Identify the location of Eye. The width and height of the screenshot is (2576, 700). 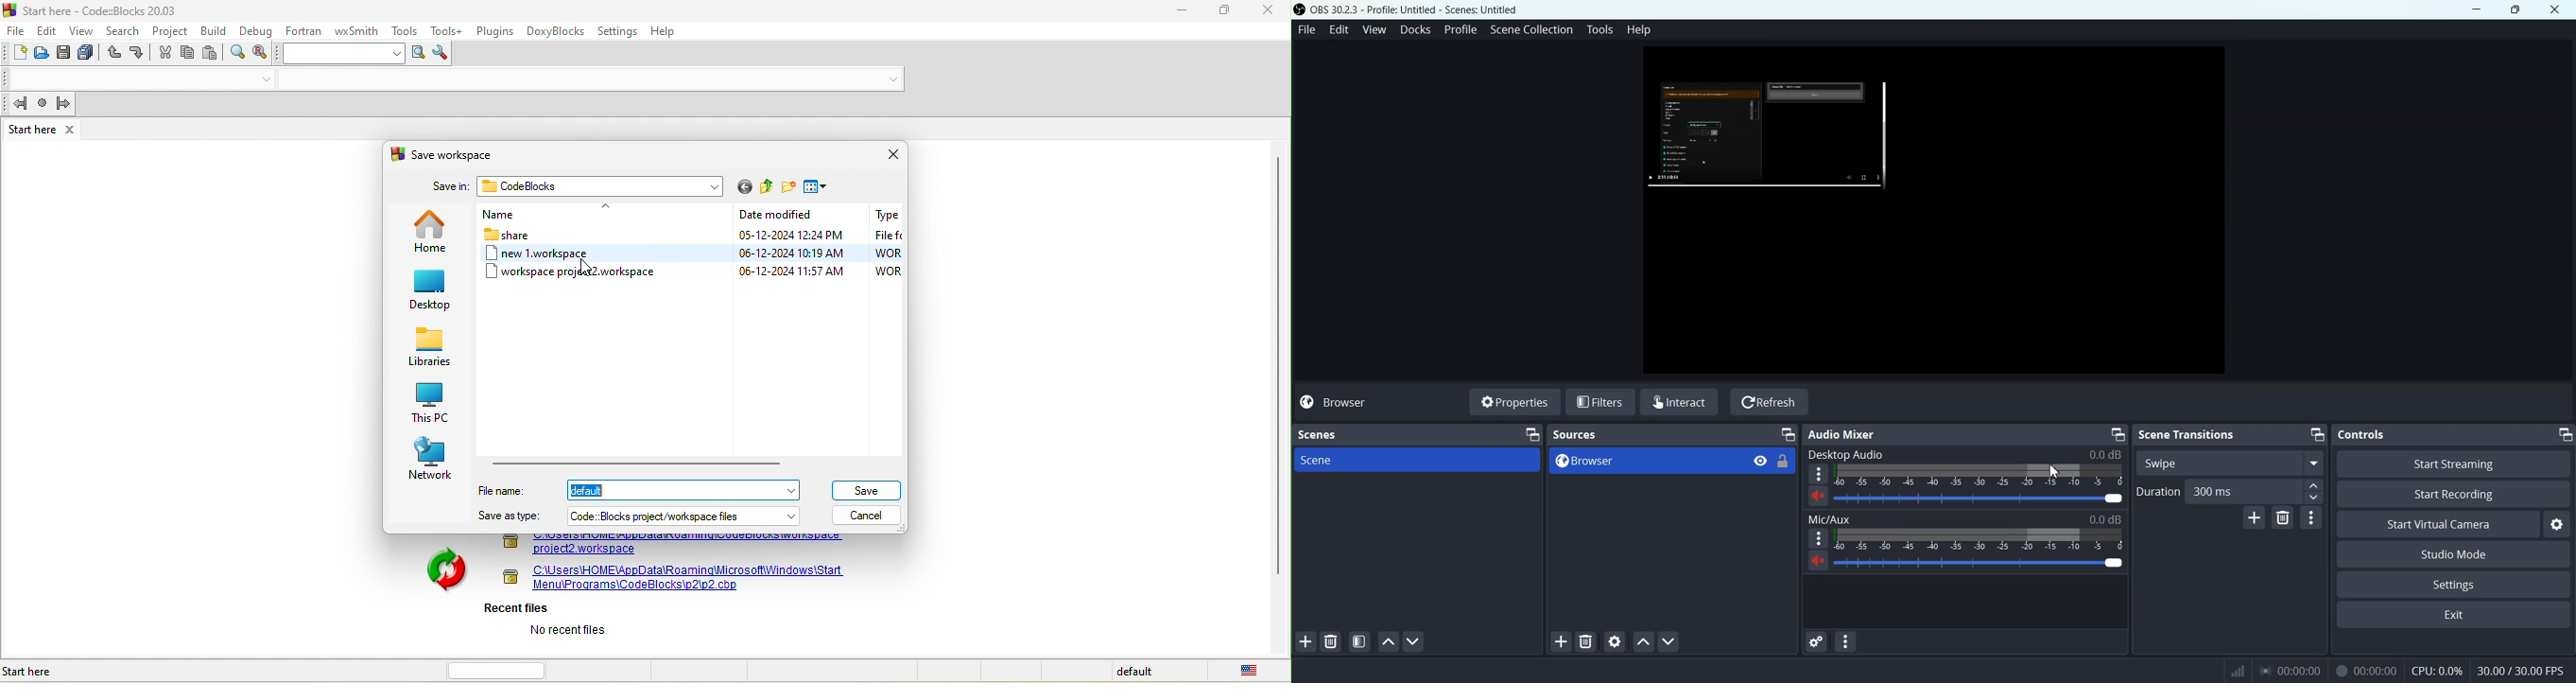
(1760, 461).